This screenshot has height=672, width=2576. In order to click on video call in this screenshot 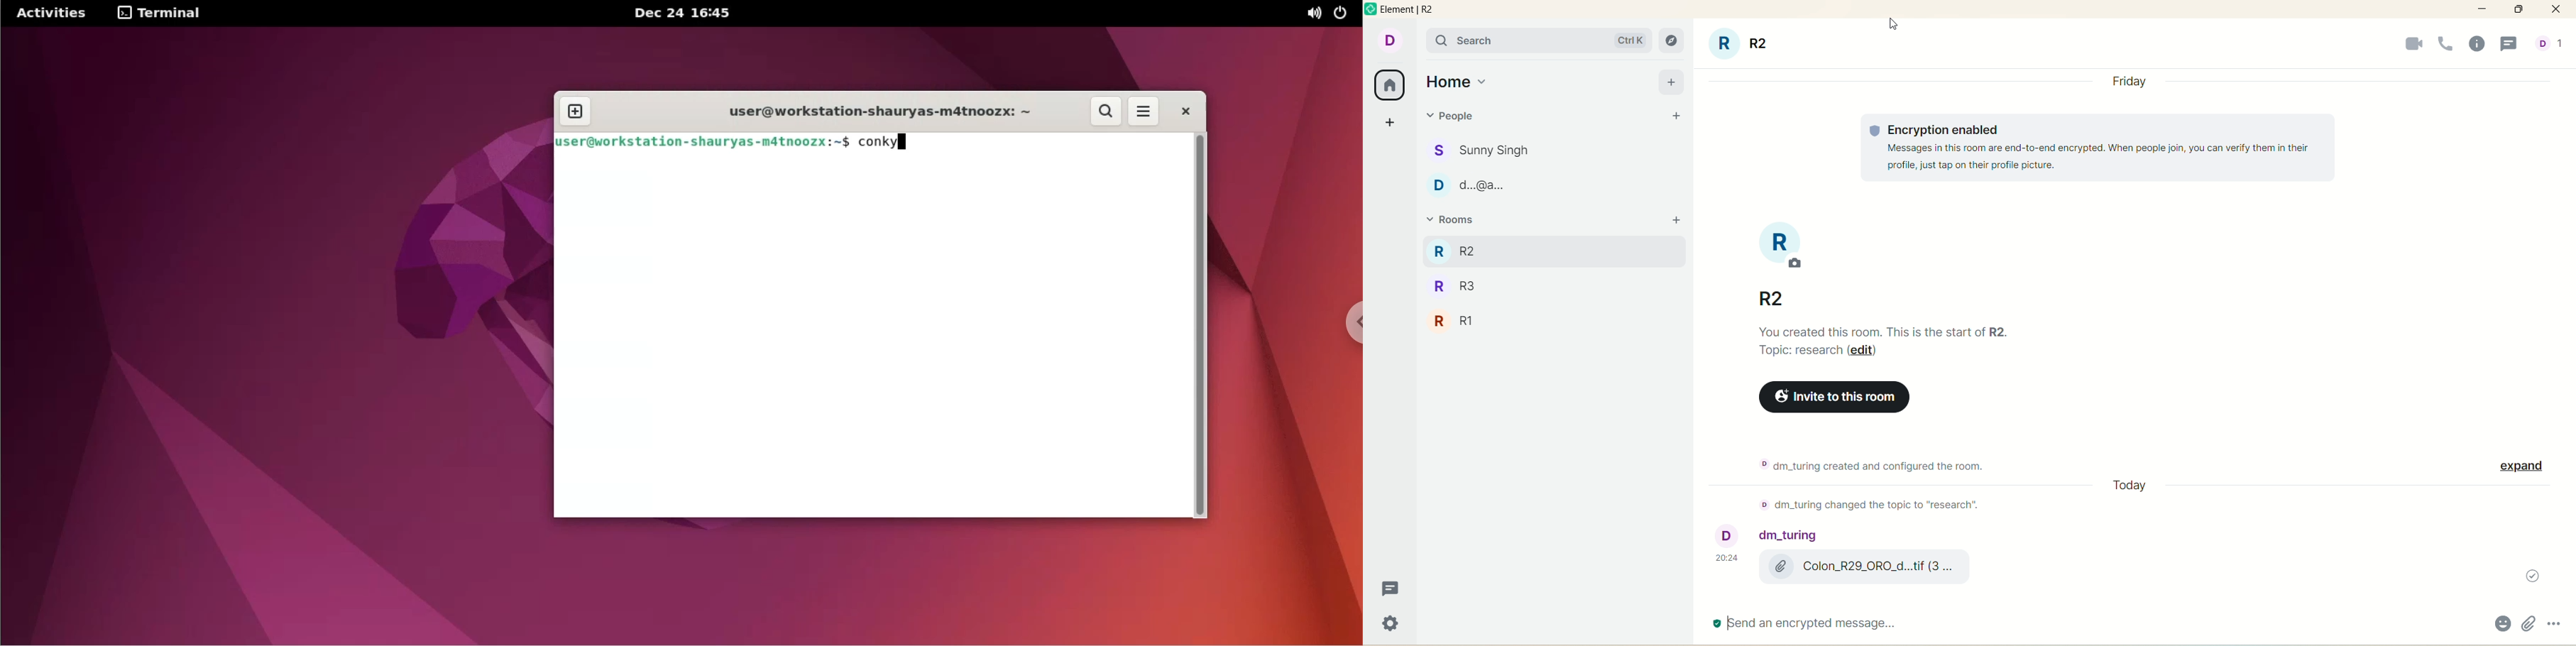, I will do `click(2411, 44)`.